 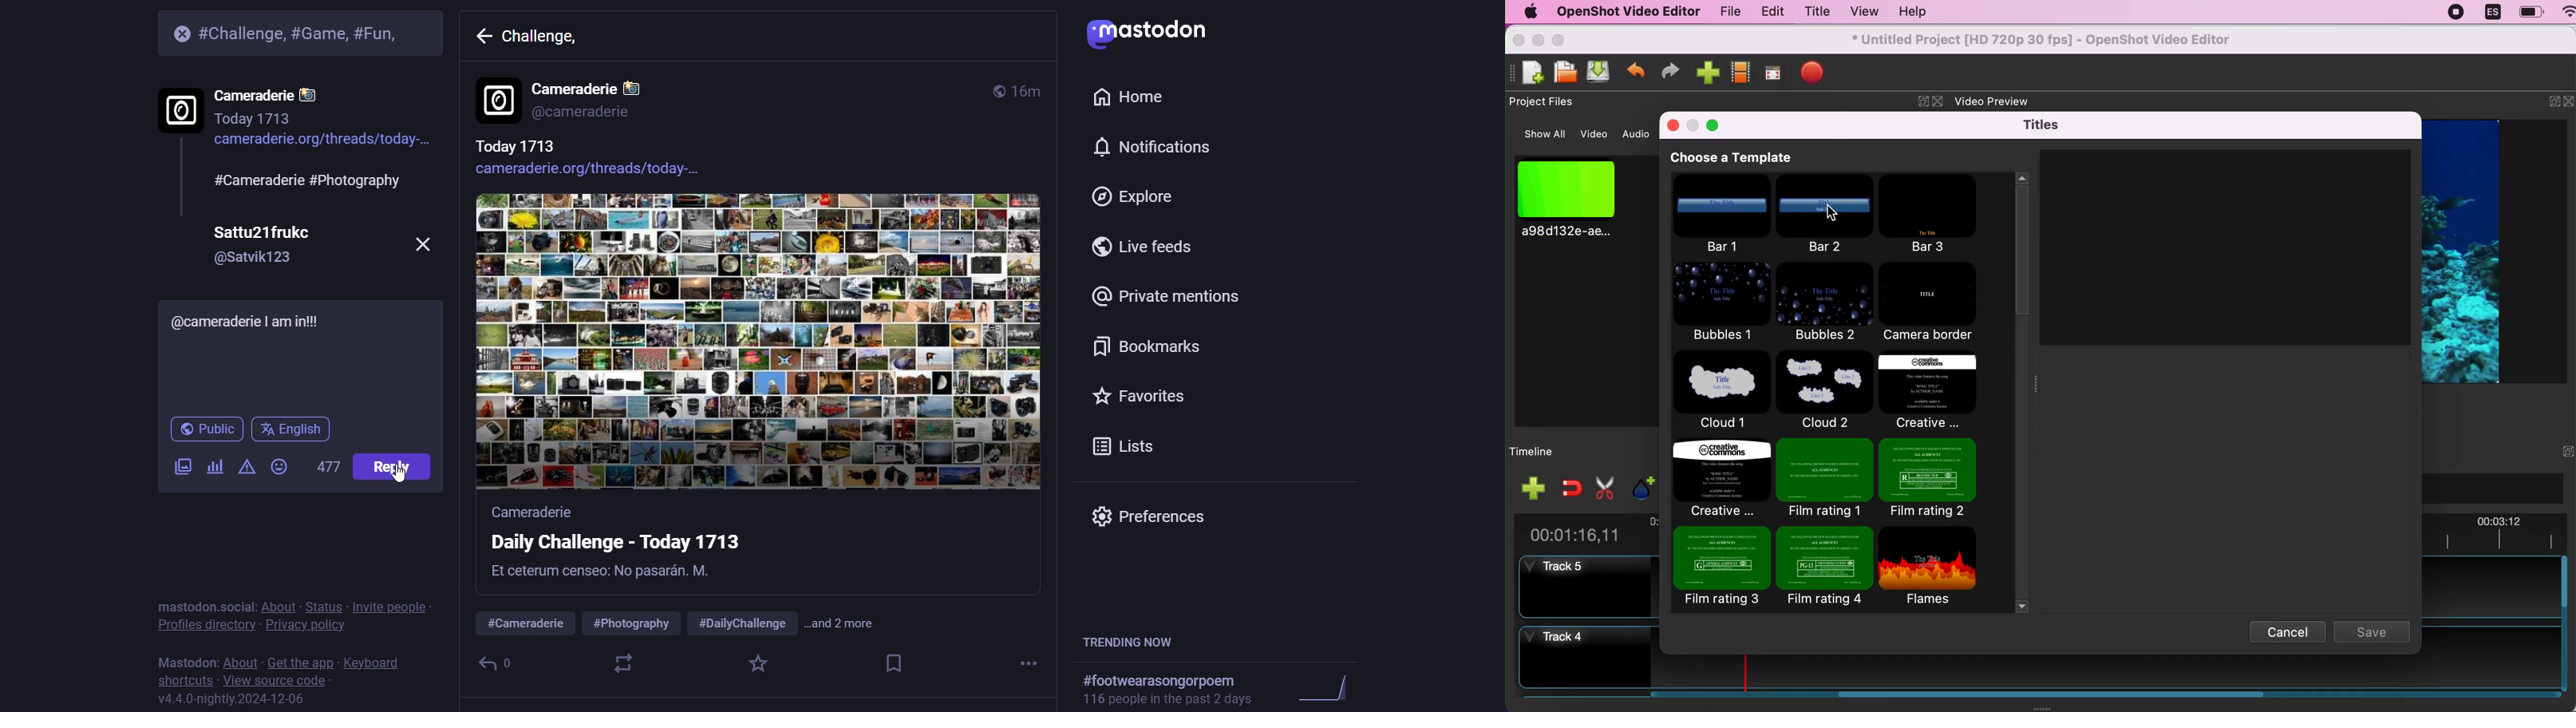 What do you see at coordinates (279, 679) in the screenshot?
I see `view source code` at bounding box center [279, 679].